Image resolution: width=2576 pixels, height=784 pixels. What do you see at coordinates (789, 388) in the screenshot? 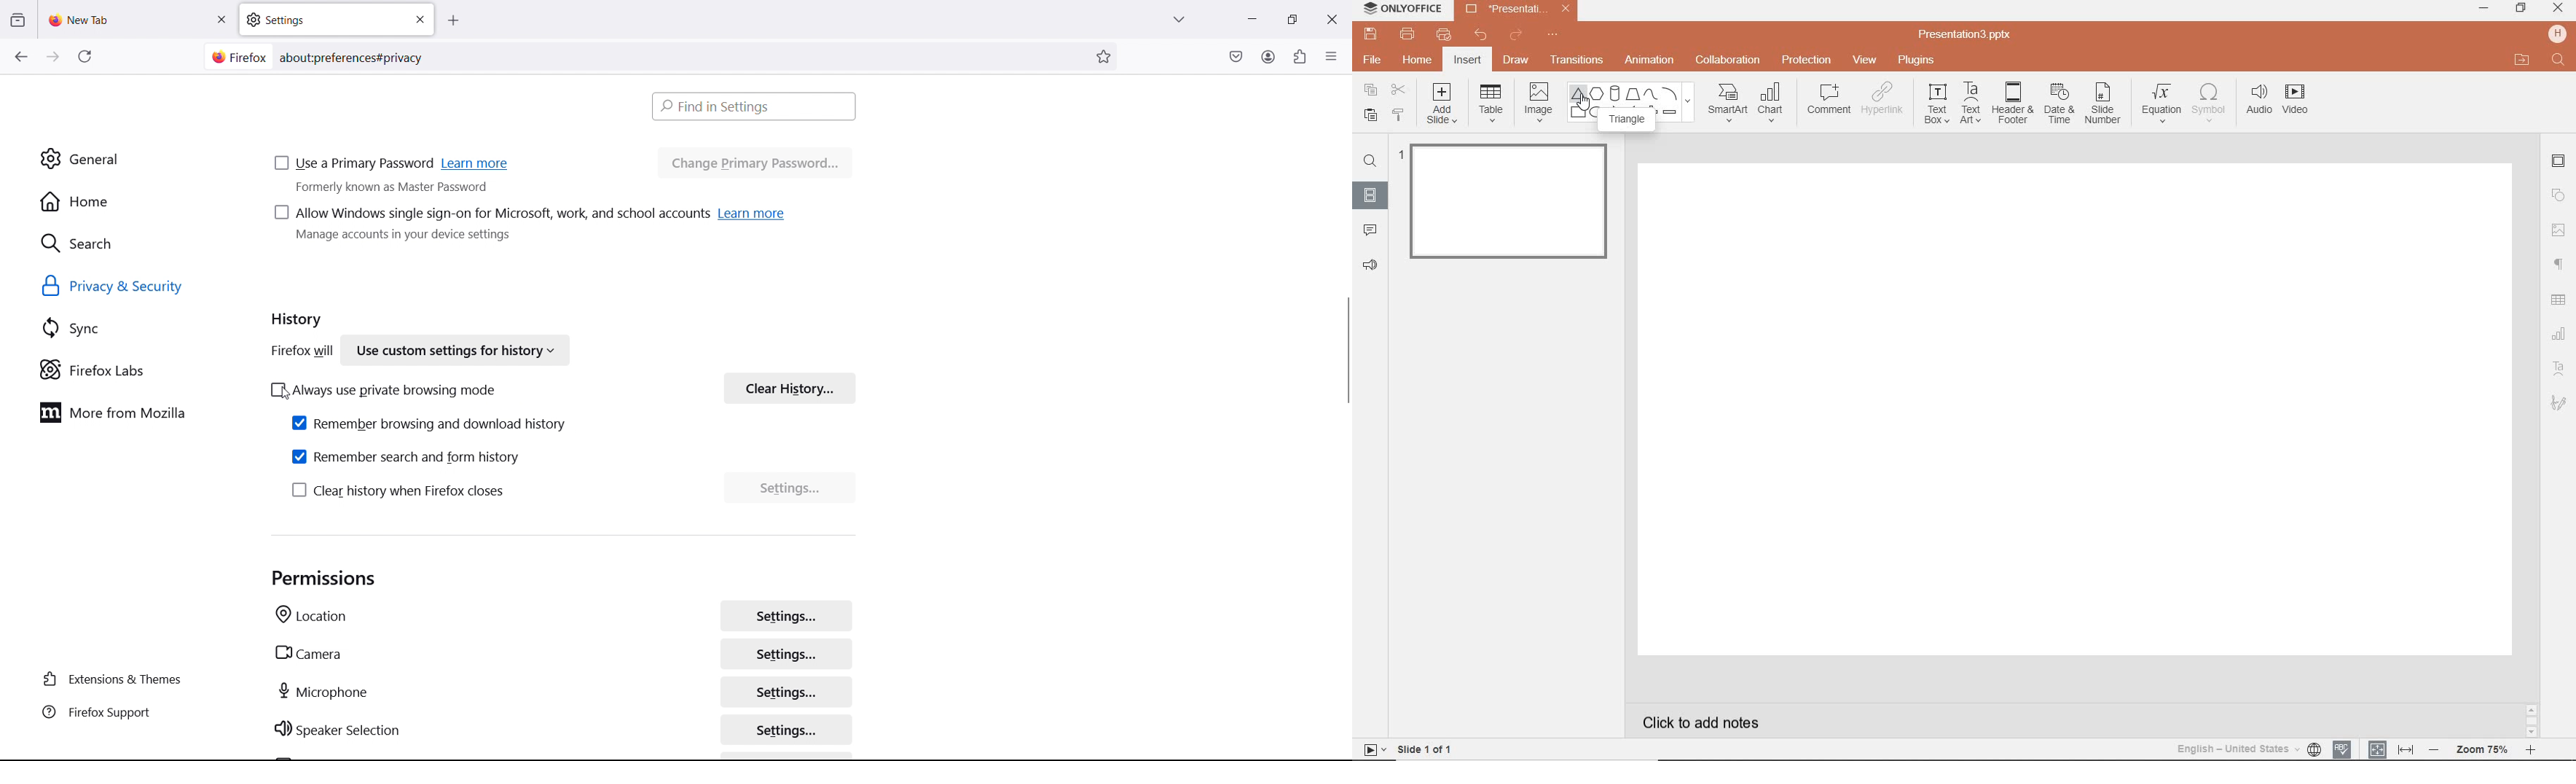
I see `clear history` at bounding box center [789, 388].